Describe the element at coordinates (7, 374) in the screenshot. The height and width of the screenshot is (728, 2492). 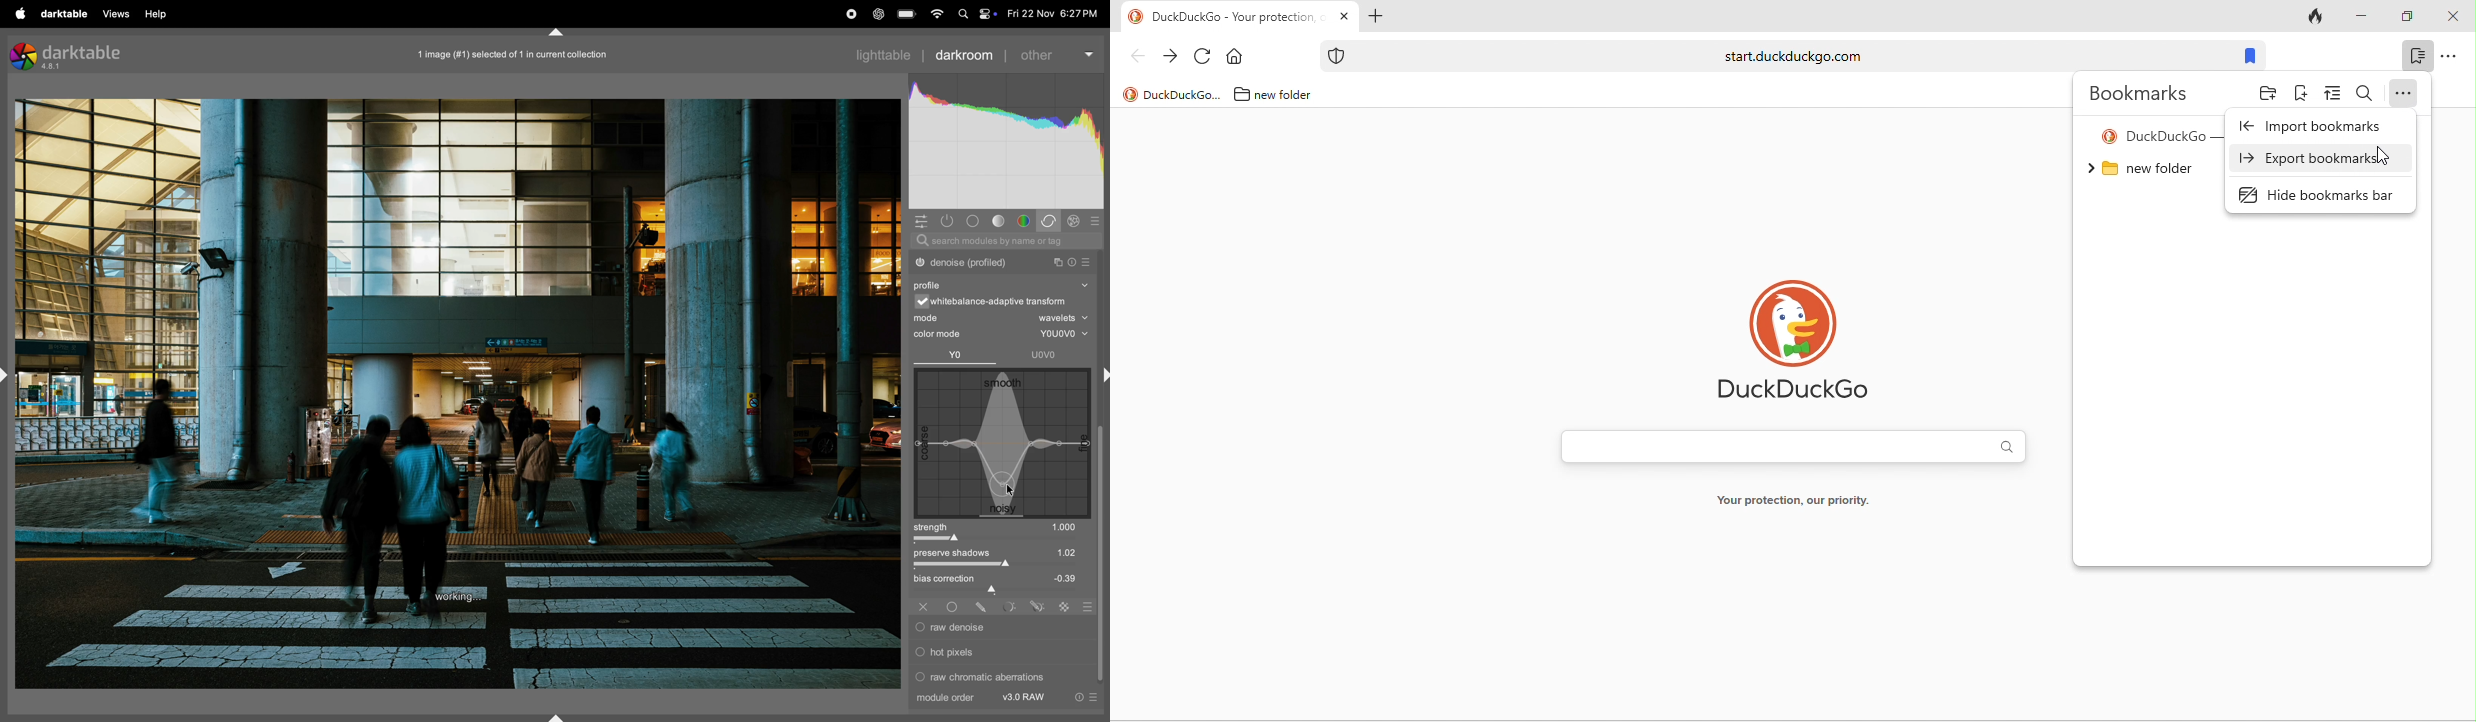
I see `shift+ctrl+l` at that location.